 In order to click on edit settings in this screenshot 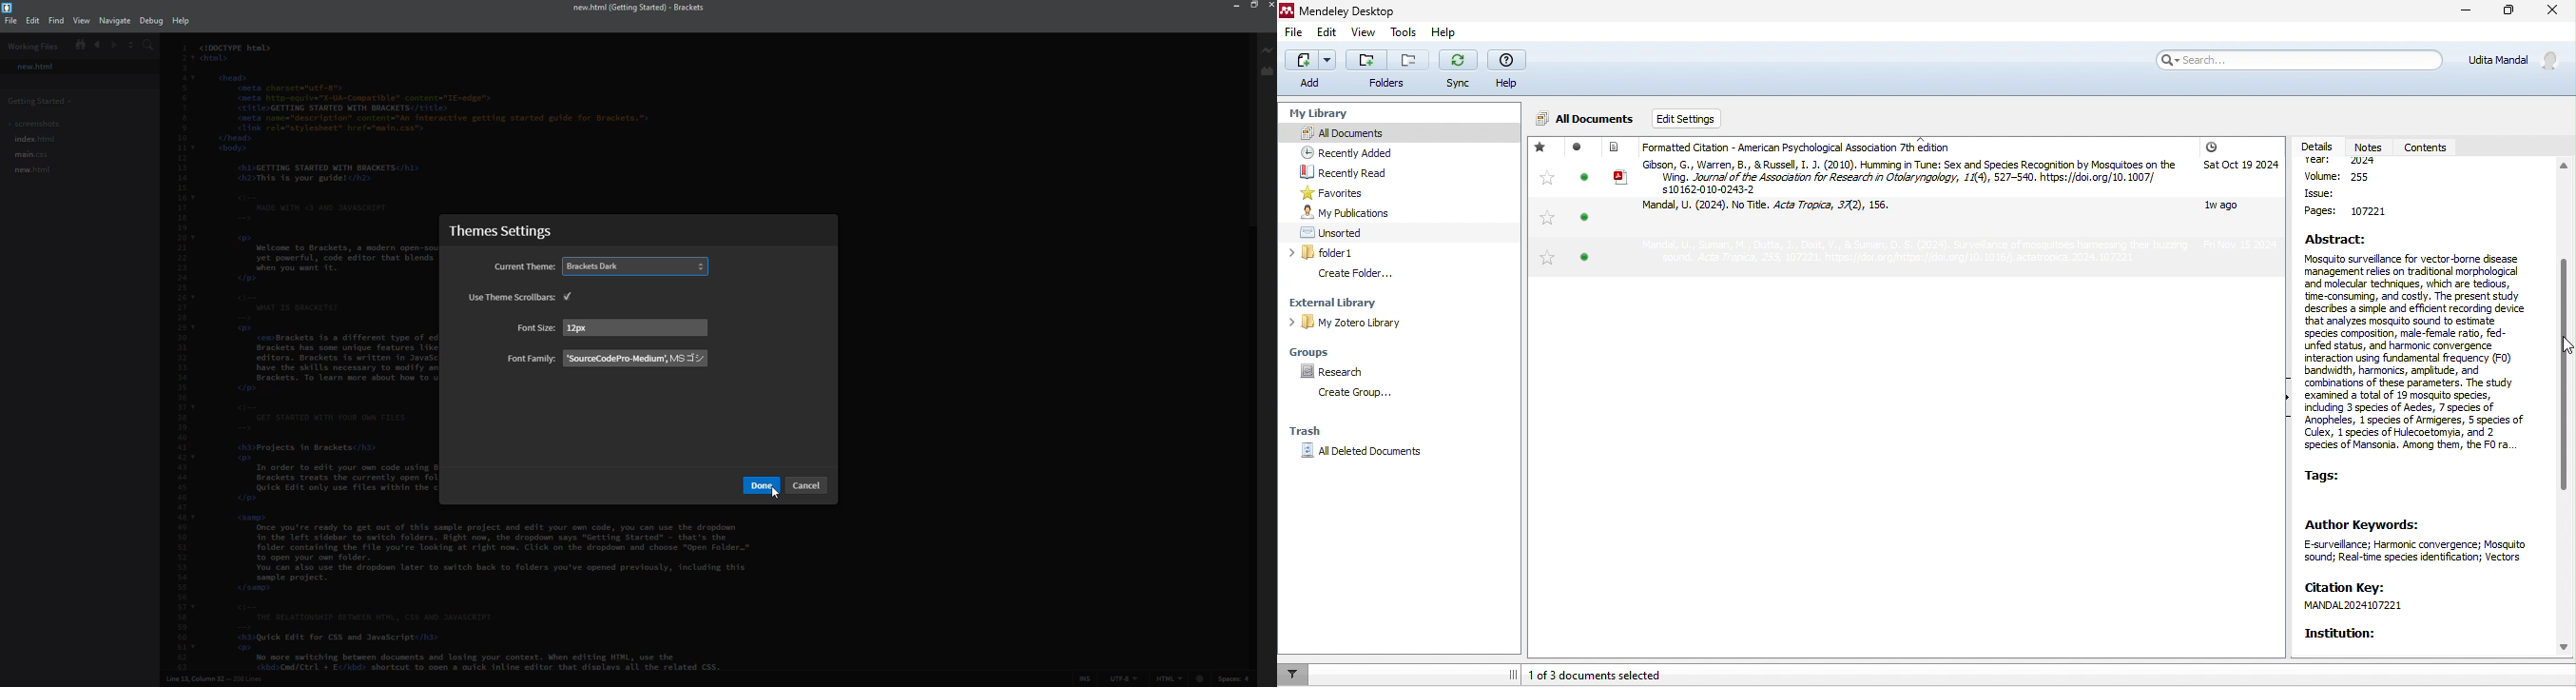, I will do `click(1706, 119)`.